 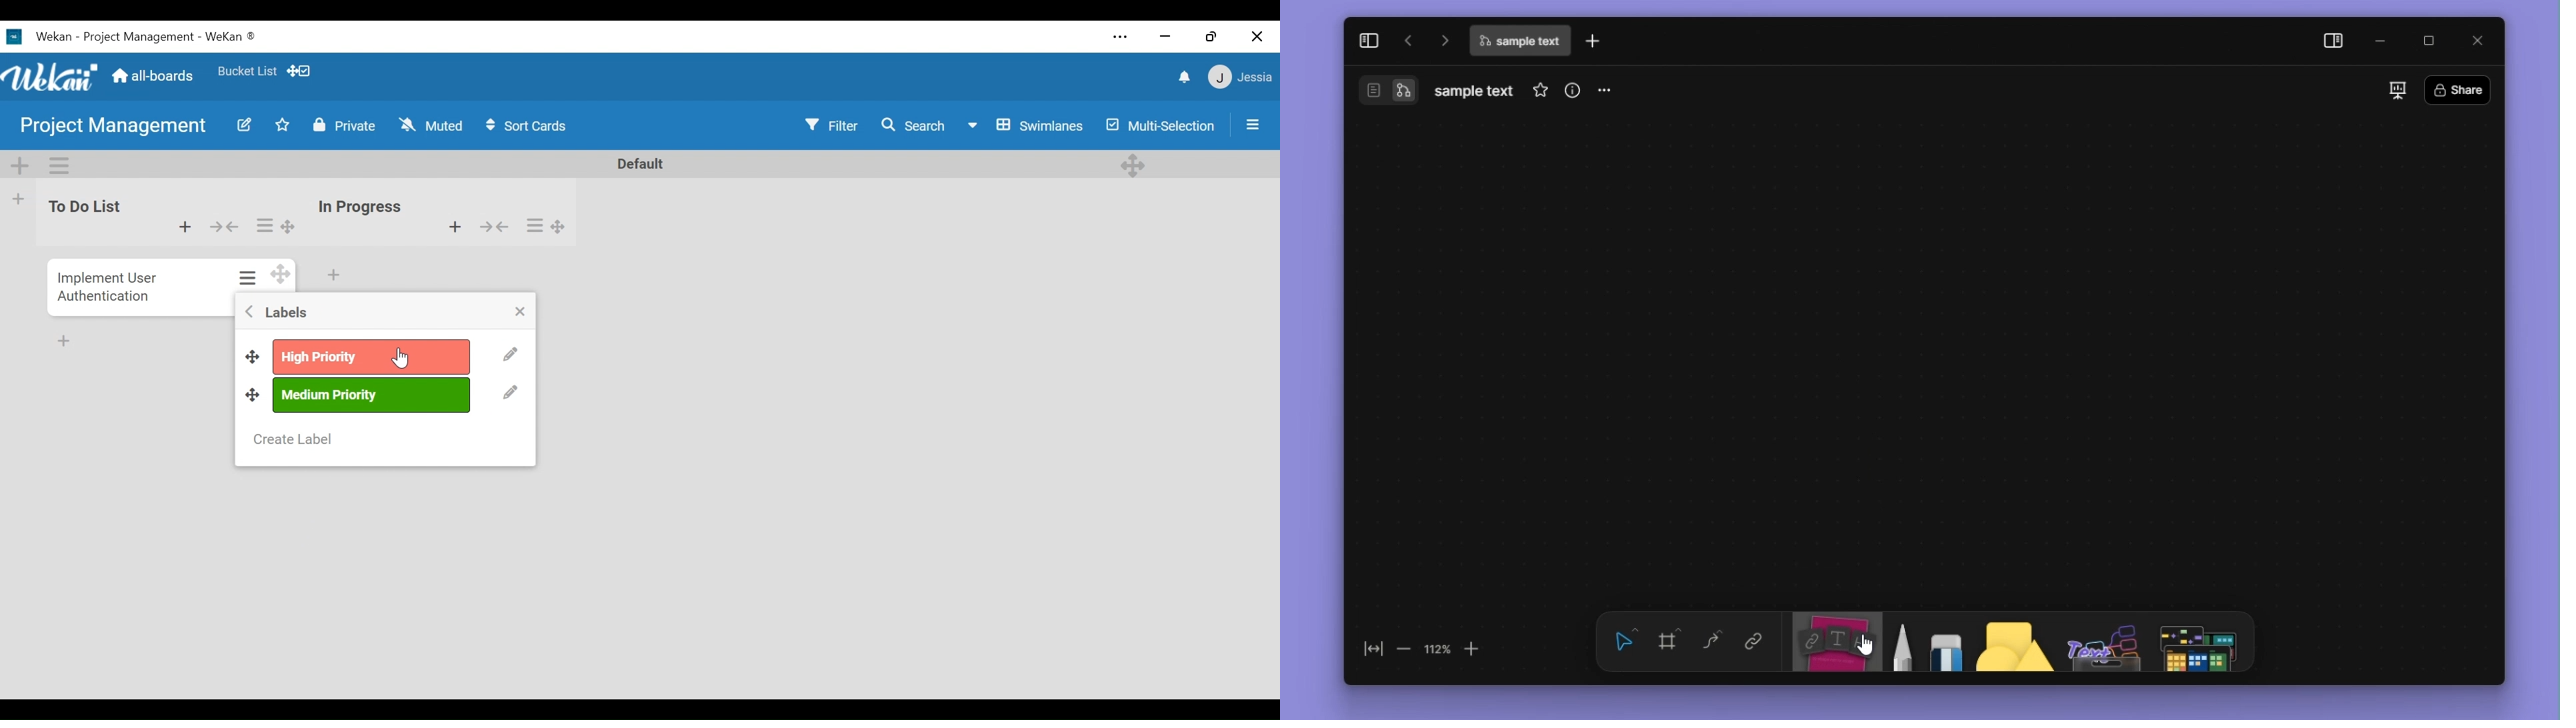 I want to click on \ Muted, so click(x=432, y=125).